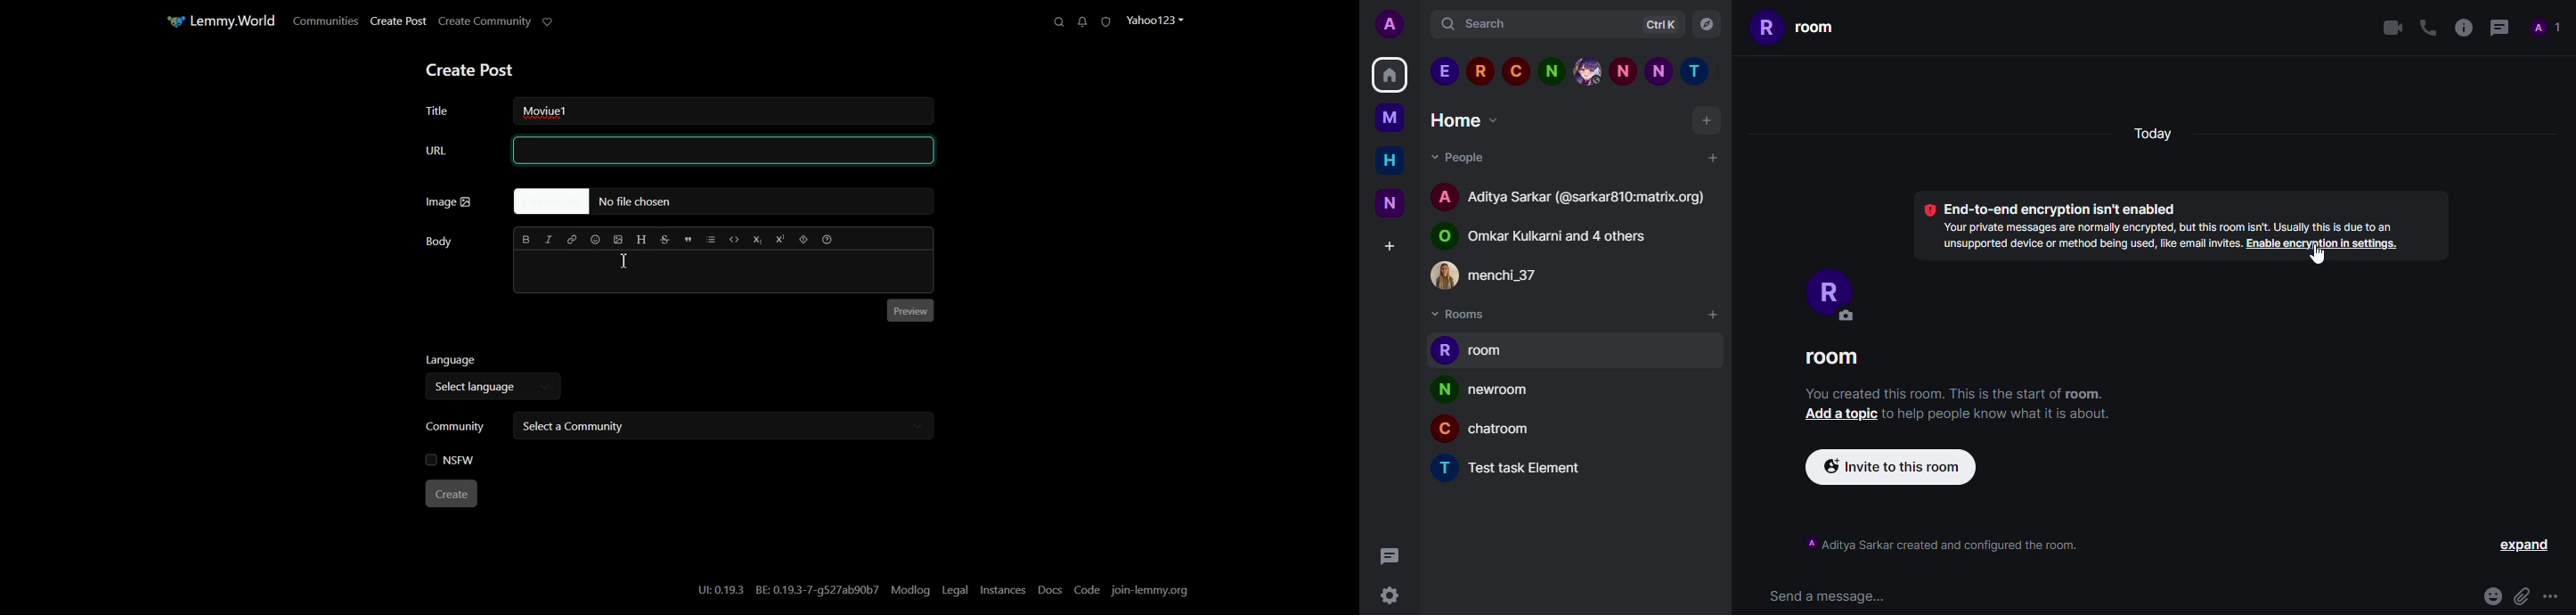 The image size is (2576, 616). What do you see at coordinates (1389, 119) in the screenshot?
I see `myspace` at bounding box center [1389, 119].